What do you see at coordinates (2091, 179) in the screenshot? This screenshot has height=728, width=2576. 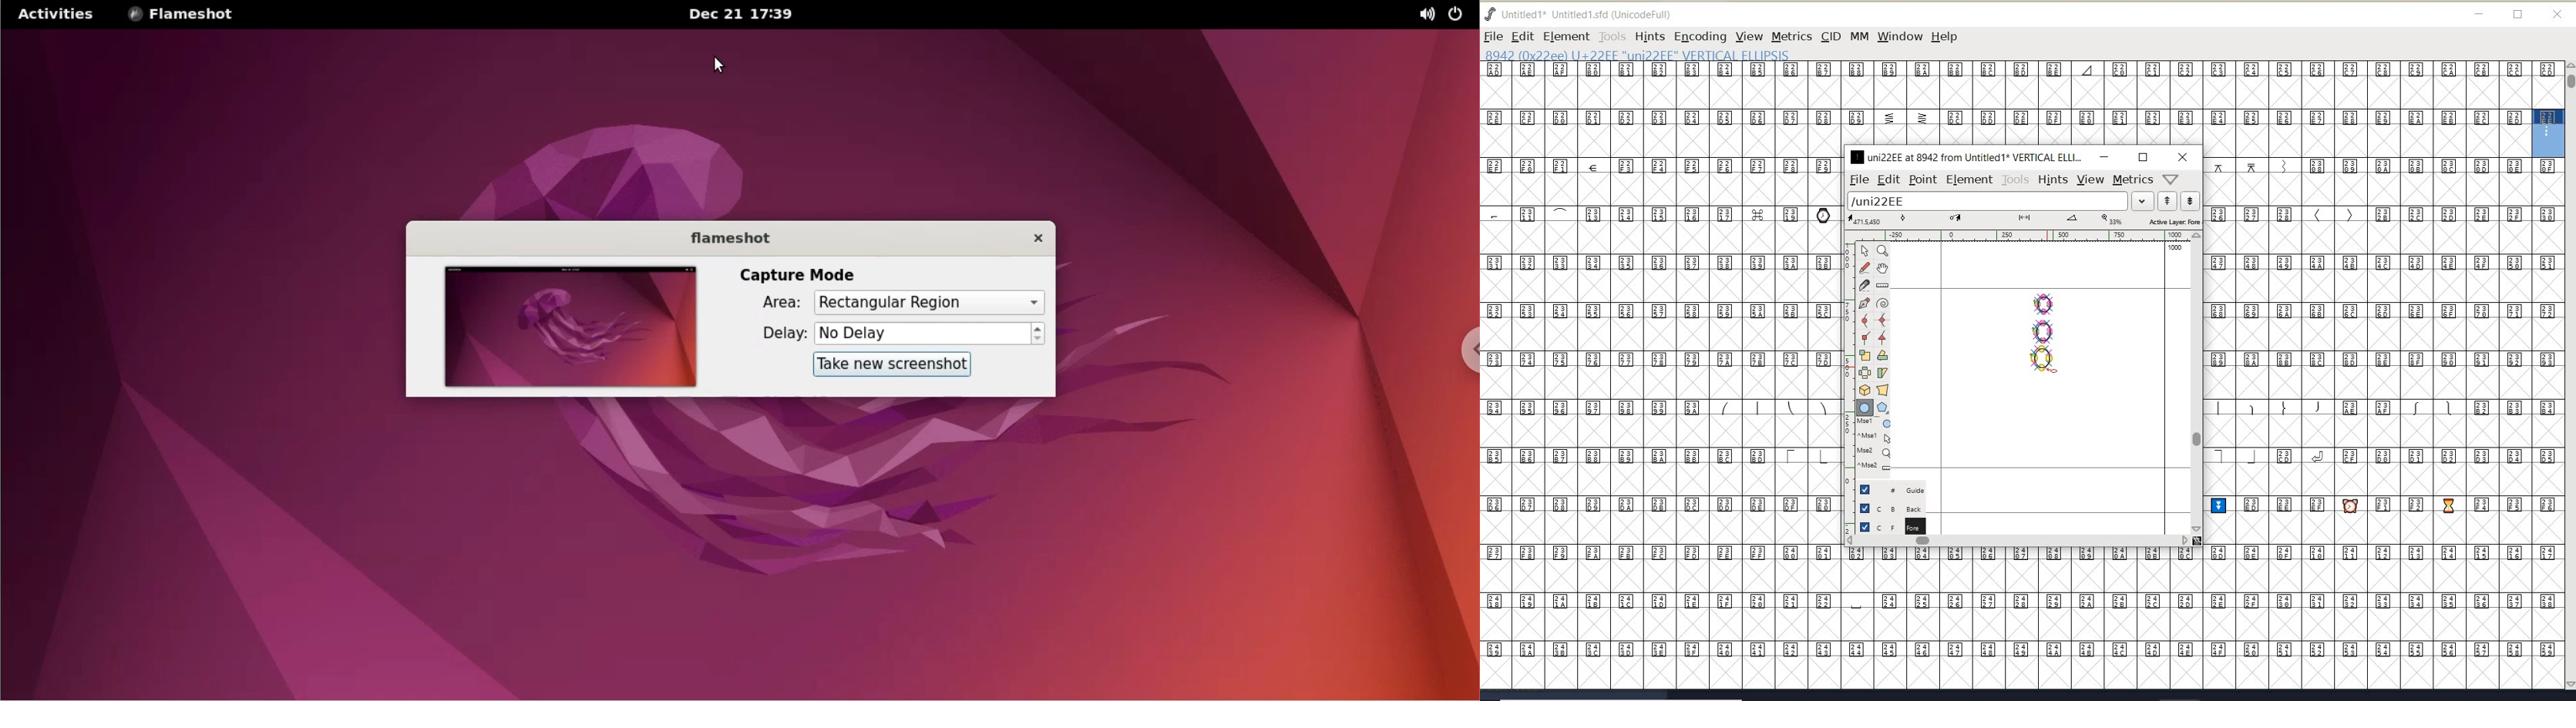 I see `view` at bounding box center [2091, 179].